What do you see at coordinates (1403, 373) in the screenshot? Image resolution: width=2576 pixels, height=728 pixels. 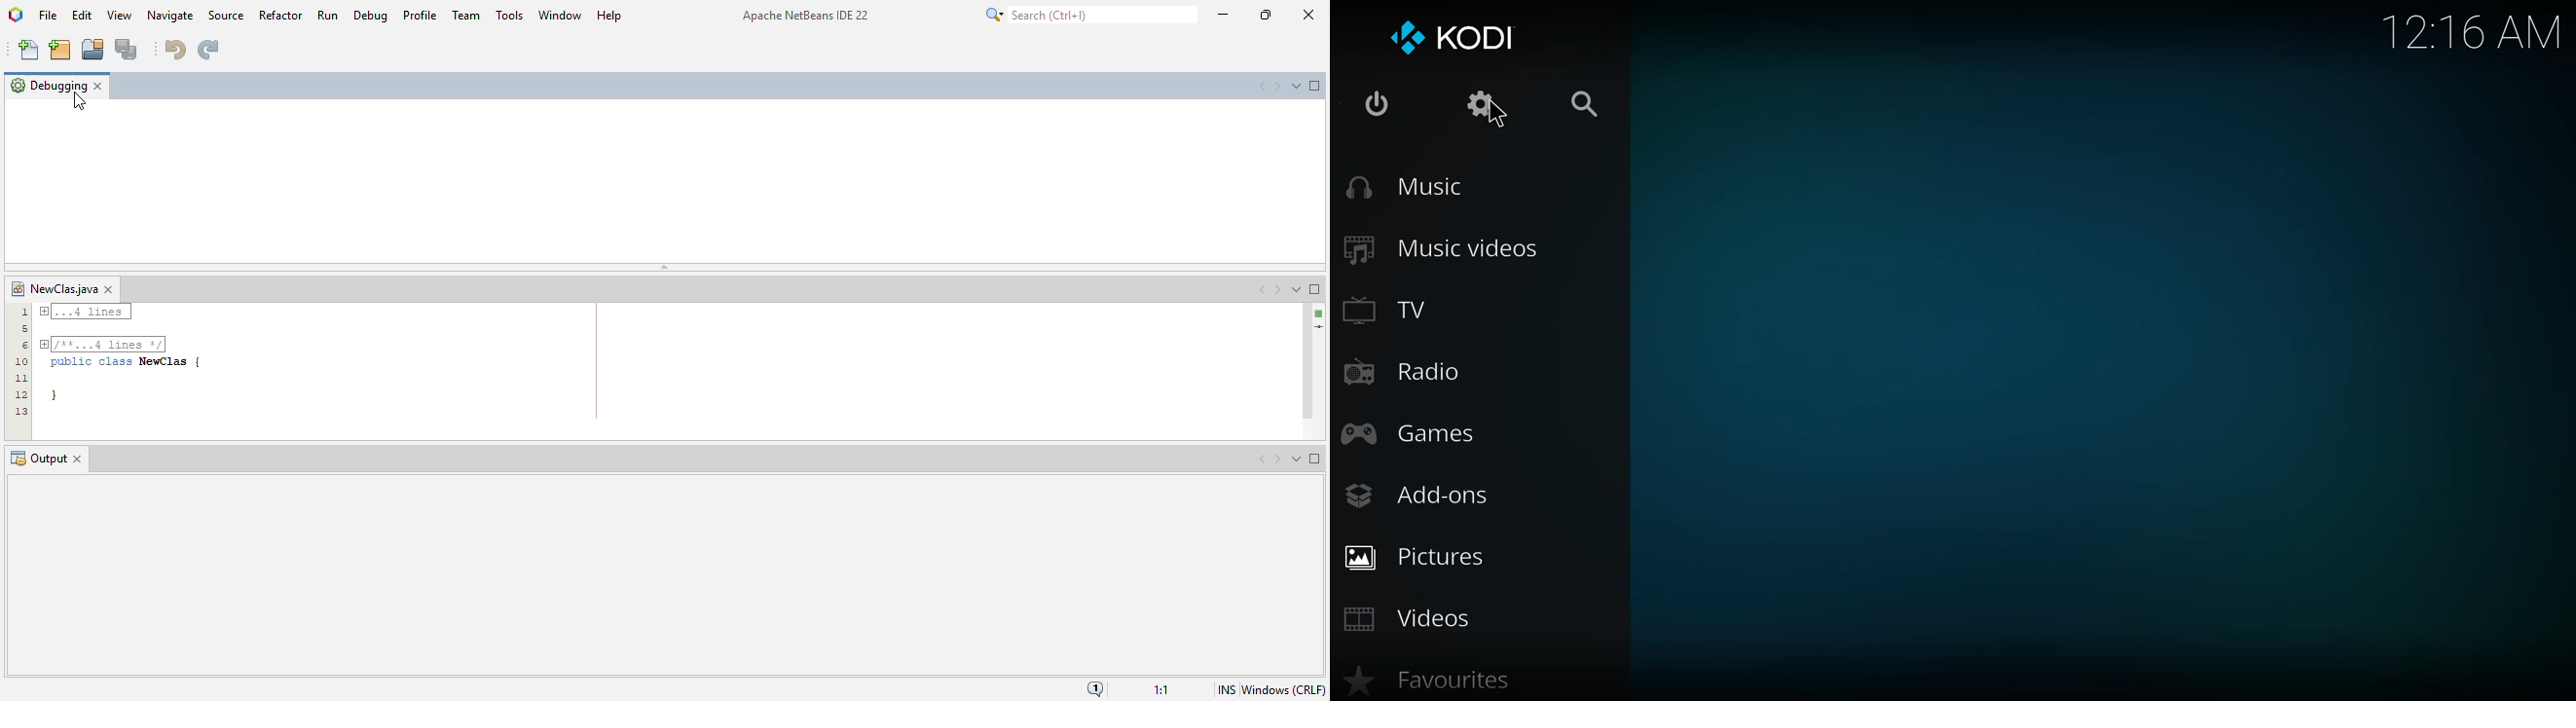 I see `radio` at bounding box center [1403, 373].